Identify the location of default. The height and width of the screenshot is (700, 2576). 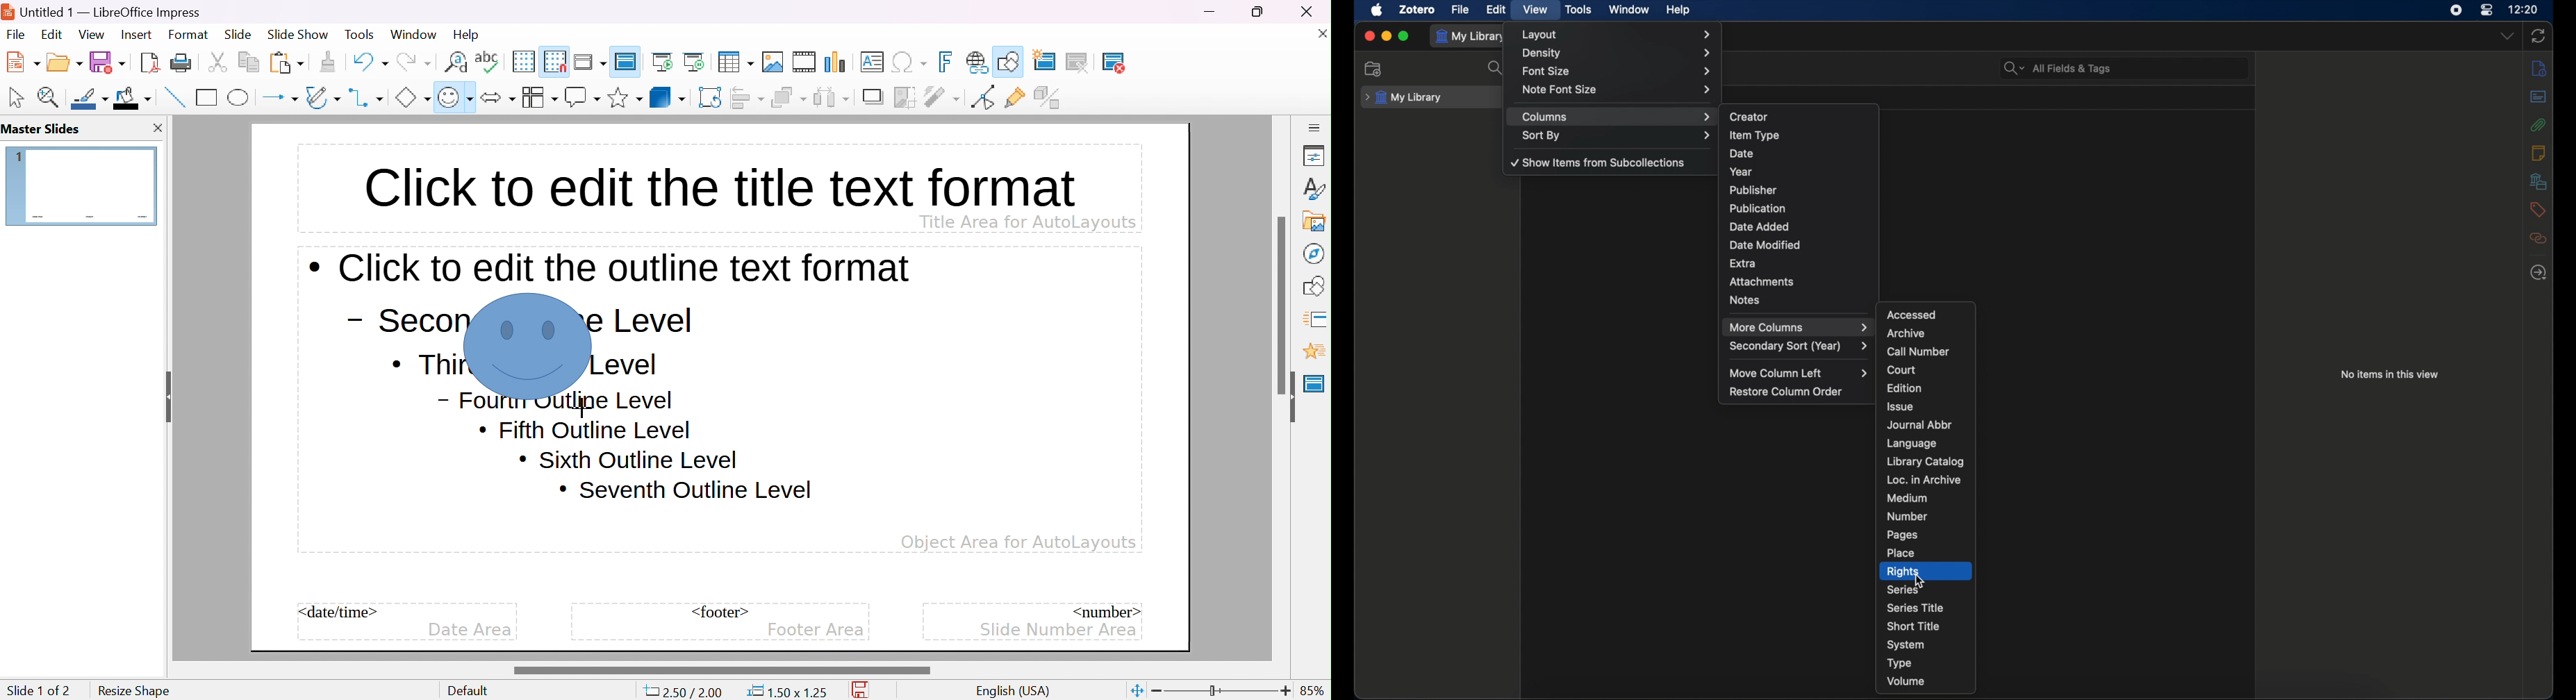
(472, 691).